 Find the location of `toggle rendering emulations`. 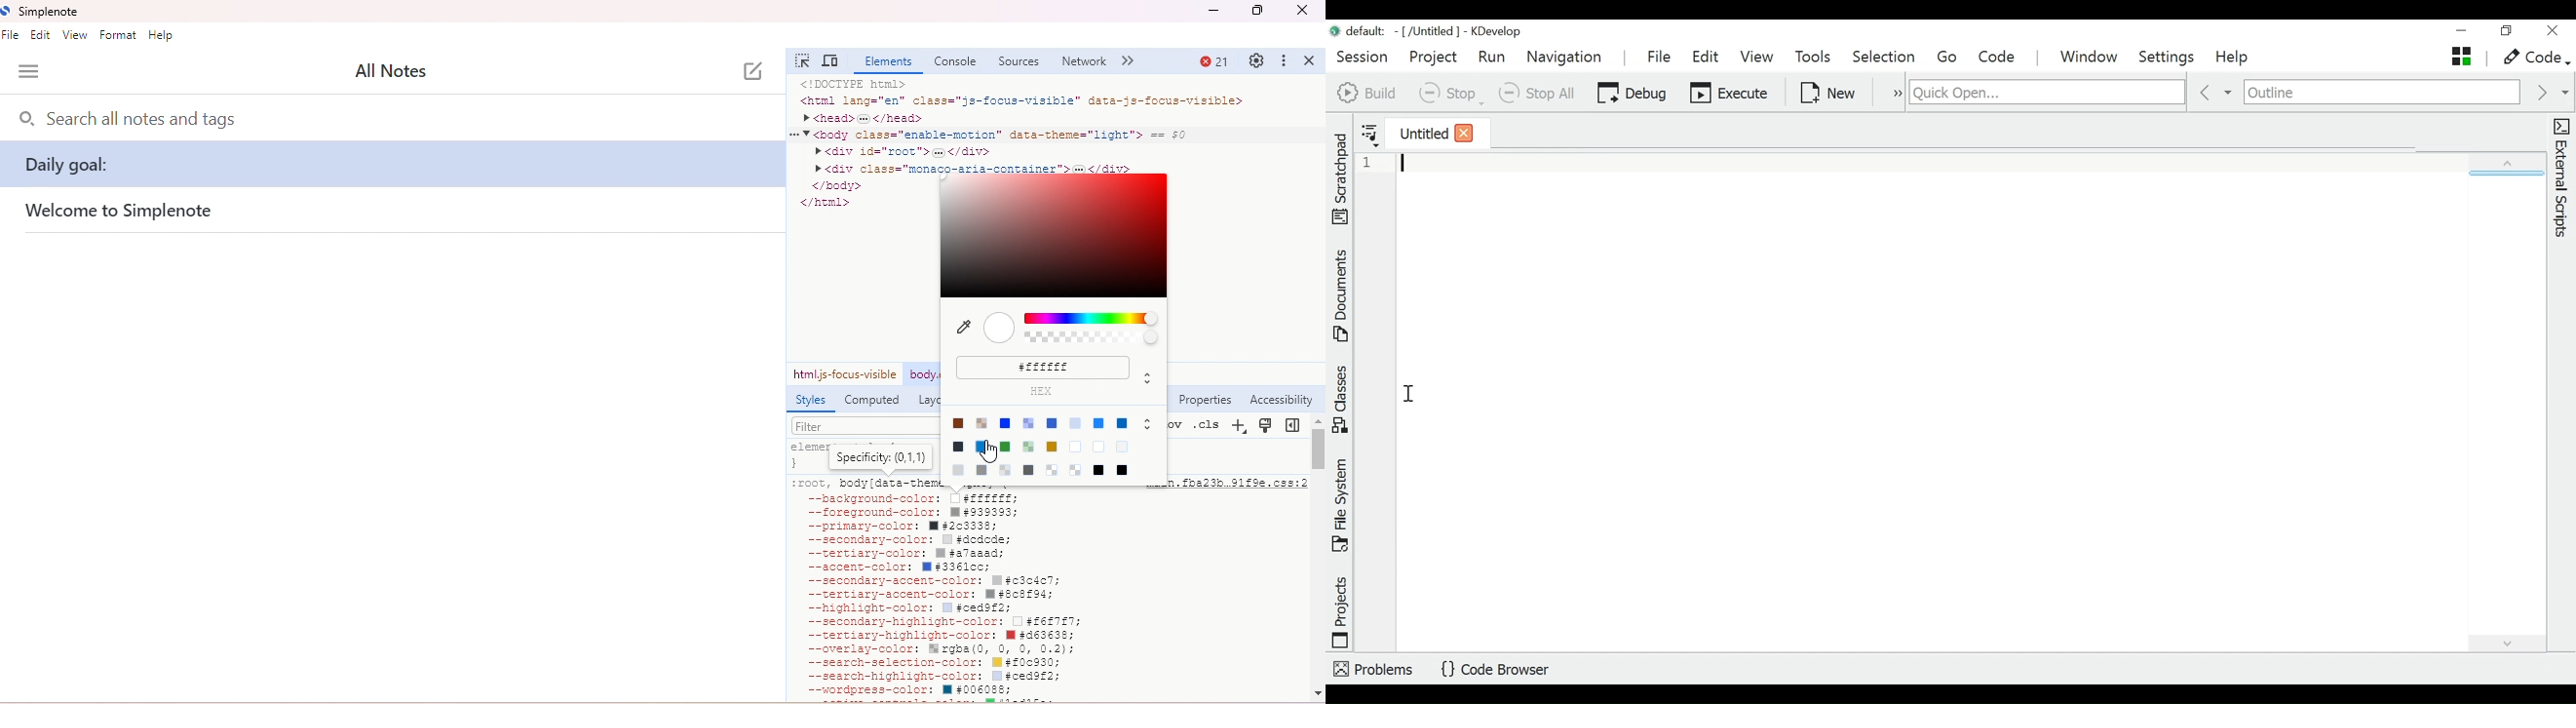

toggle rendering emulations is located at coordinates (1267, 427).